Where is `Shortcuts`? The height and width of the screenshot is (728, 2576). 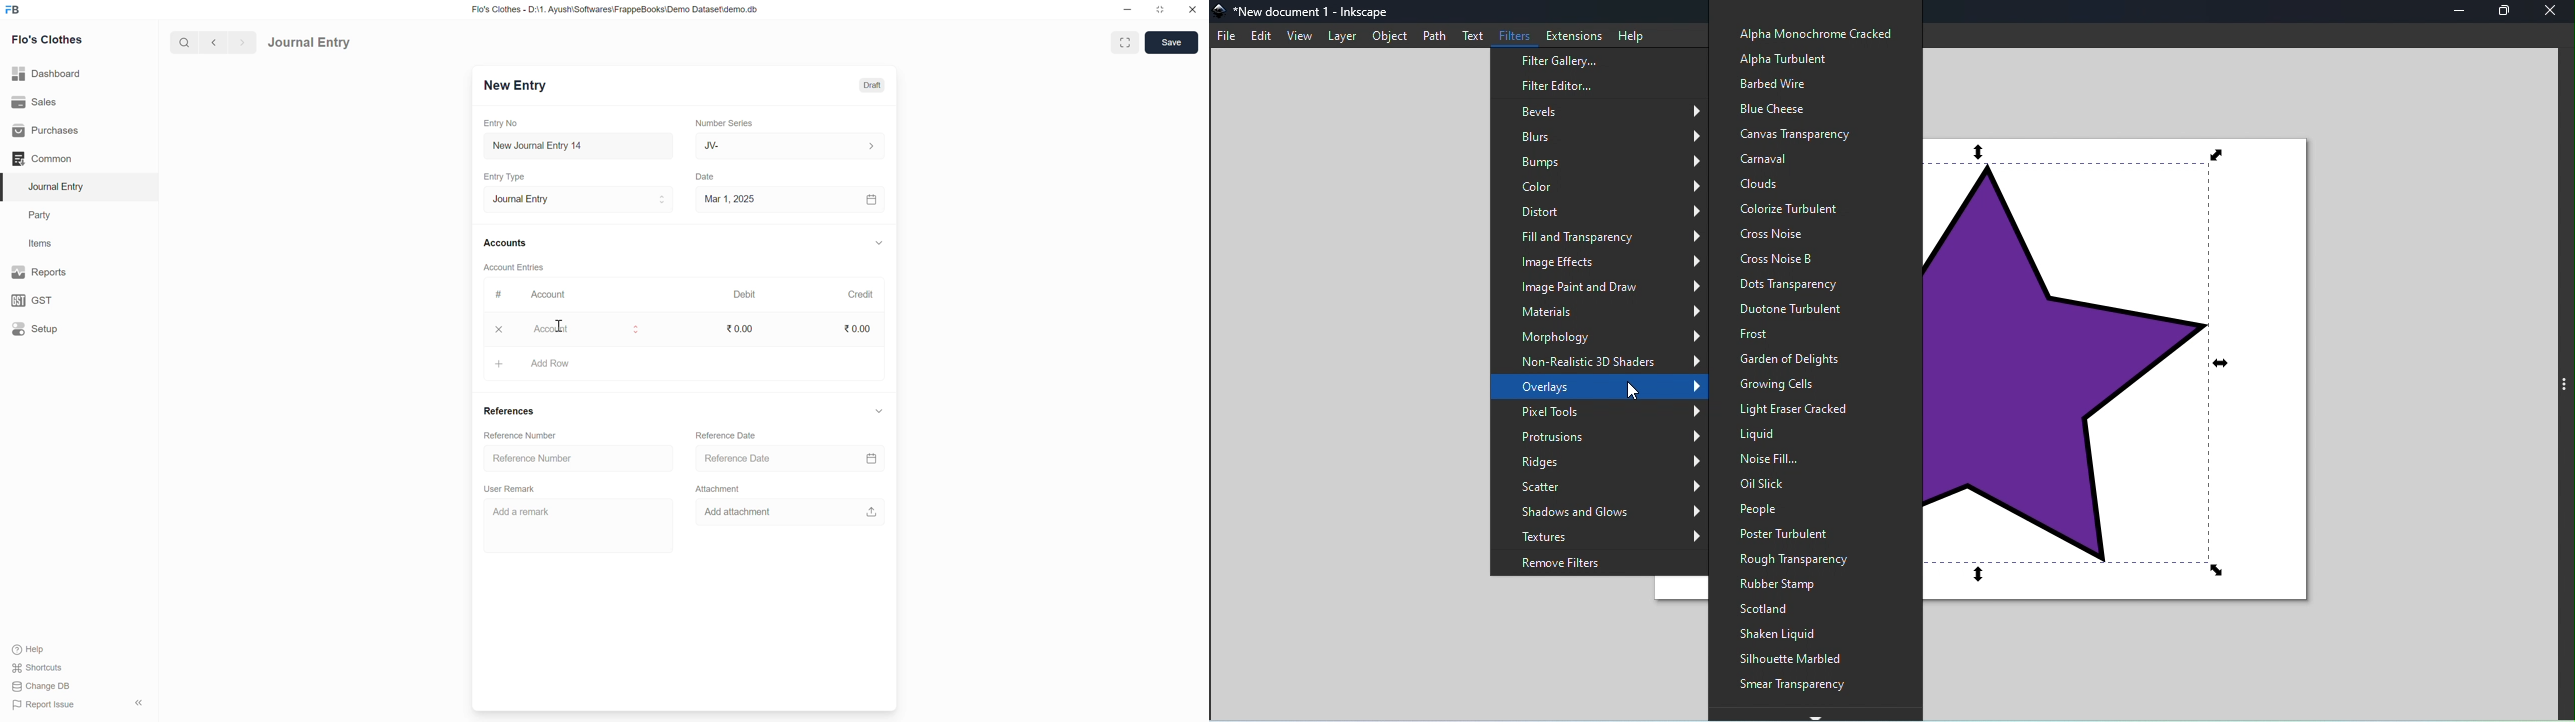
Shortcuts is located at coordinates (41, 668).